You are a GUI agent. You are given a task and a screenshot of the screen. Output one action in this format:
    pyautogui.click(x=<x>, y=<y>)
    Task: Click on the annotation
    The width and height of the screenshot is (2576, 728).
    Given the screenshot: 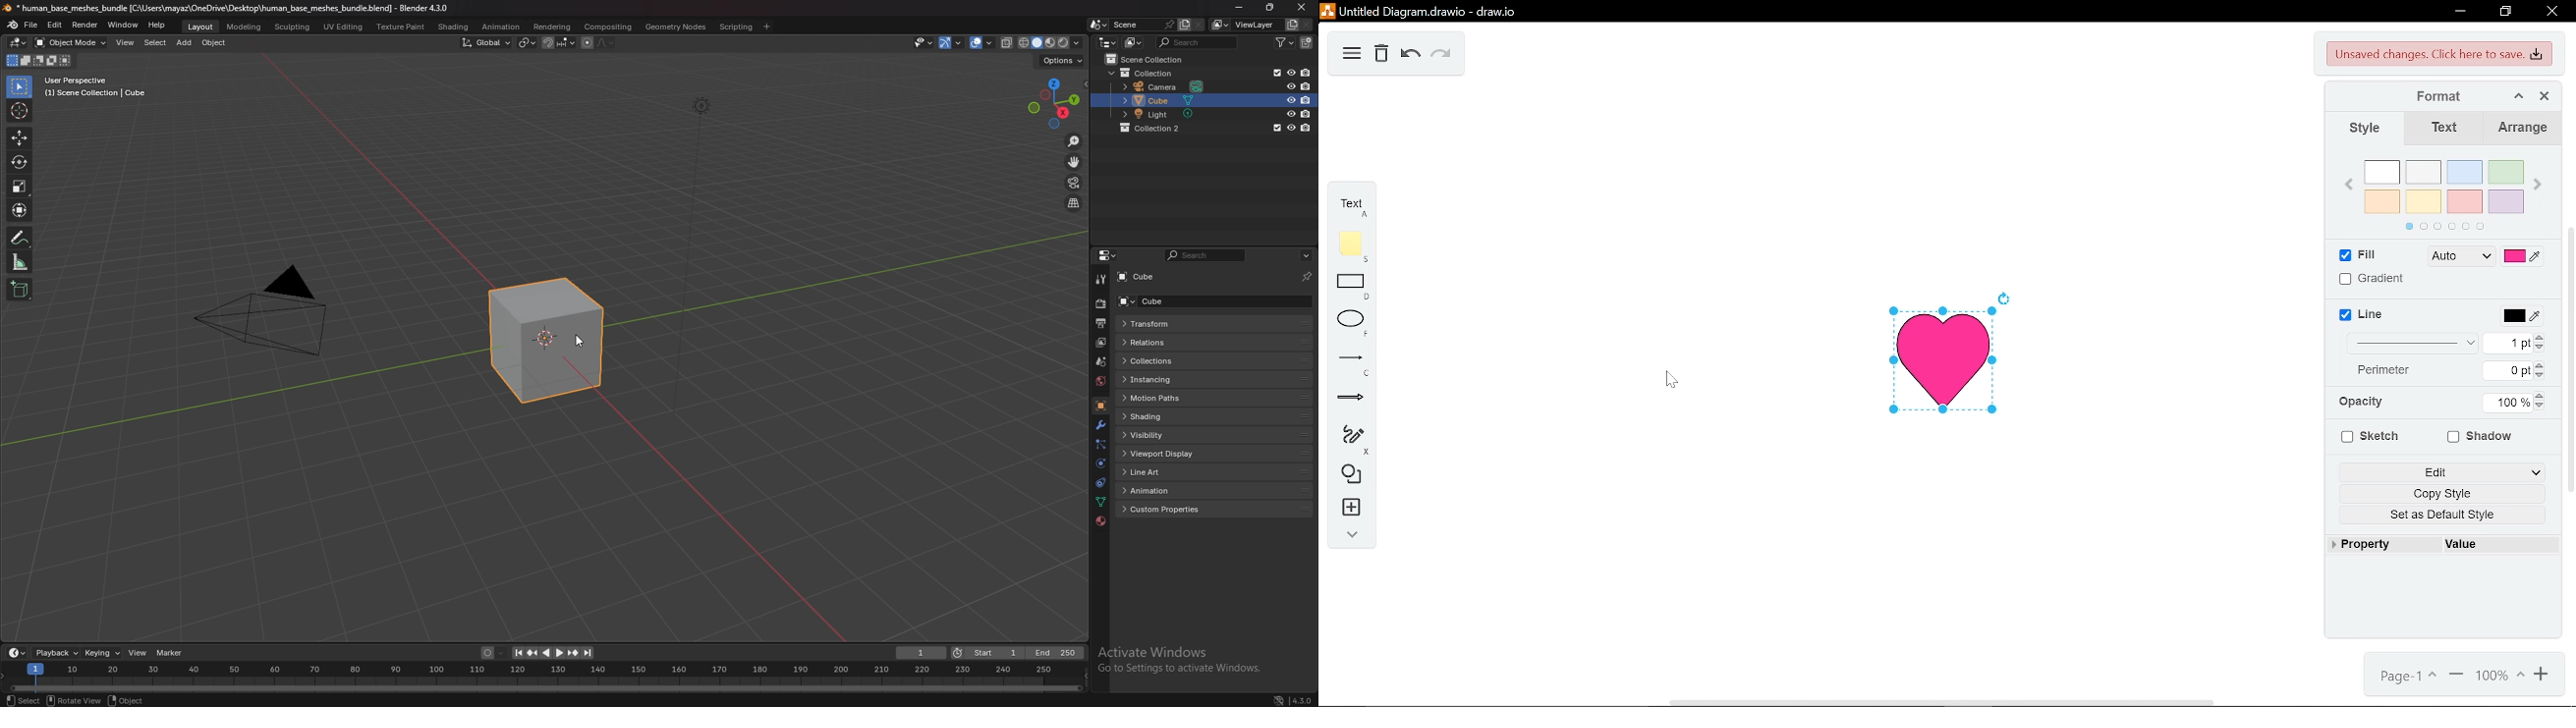 What is the action you would take?
    pyautogui.click(x=21, y=237)
    